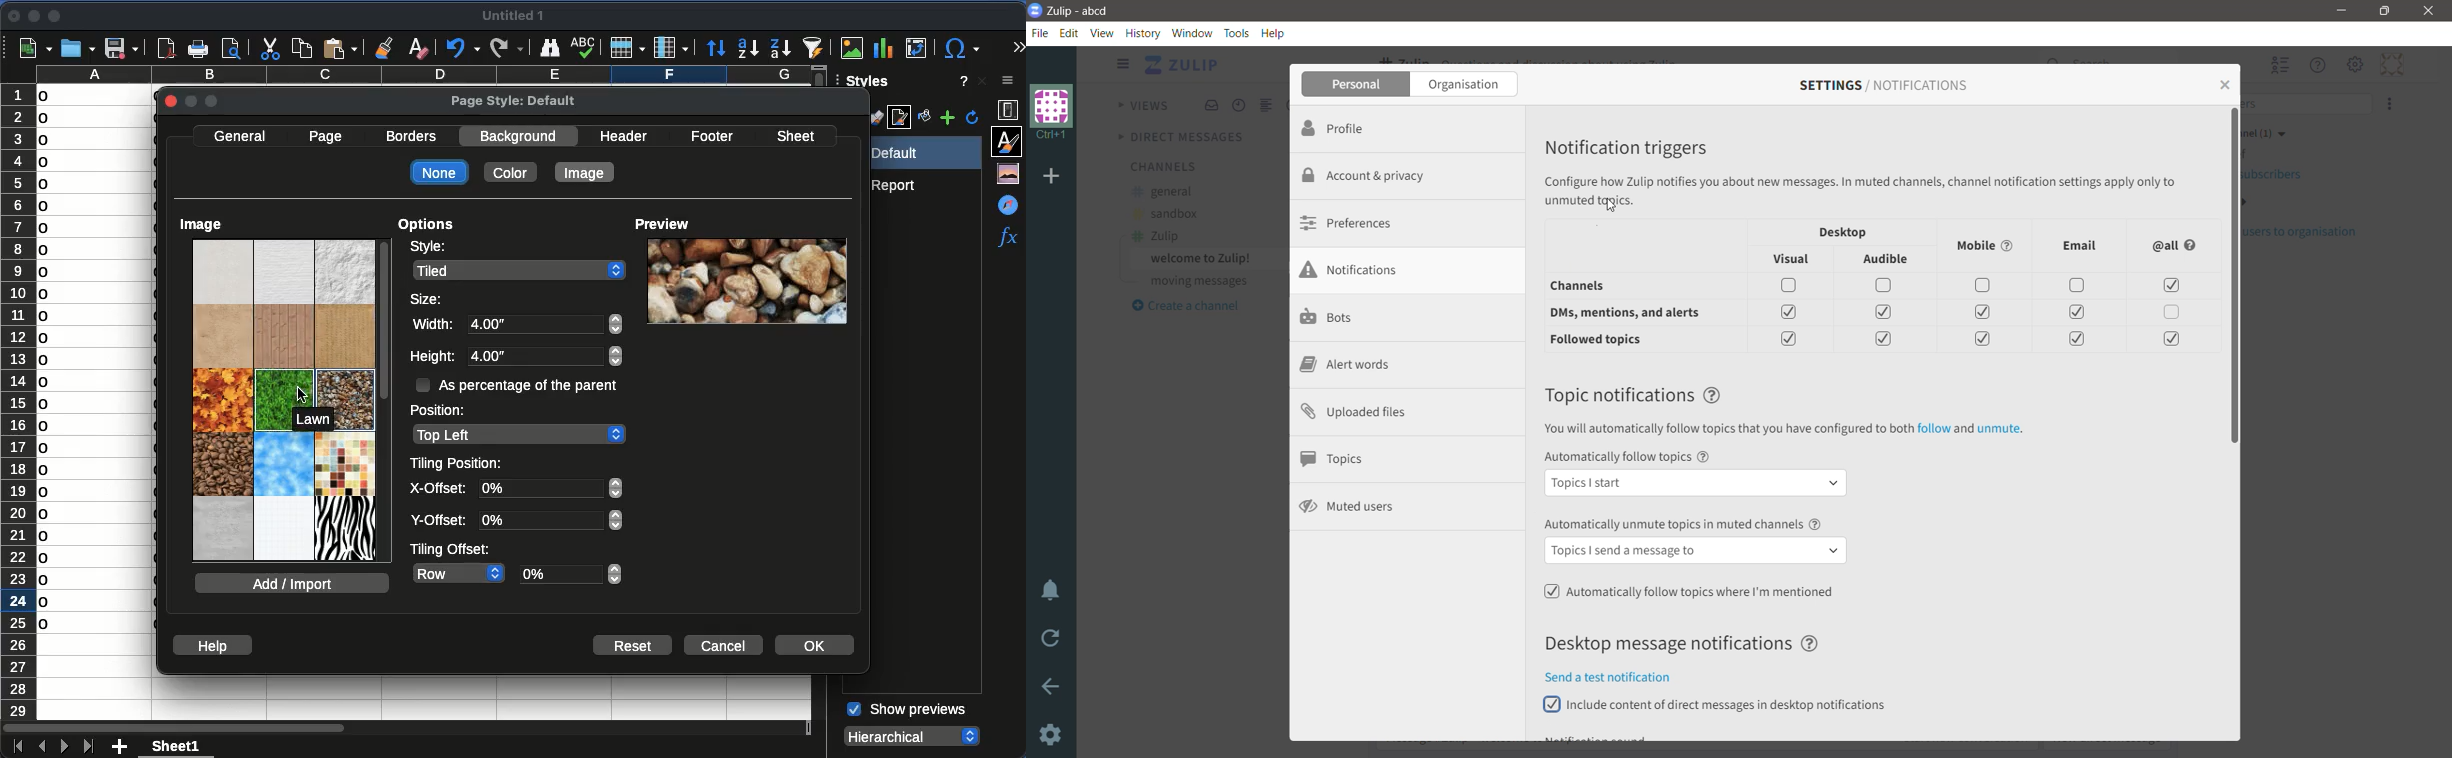  Describe the element at coordinates (1615, 208) in the screenshot. I see `Pointer` at that location.